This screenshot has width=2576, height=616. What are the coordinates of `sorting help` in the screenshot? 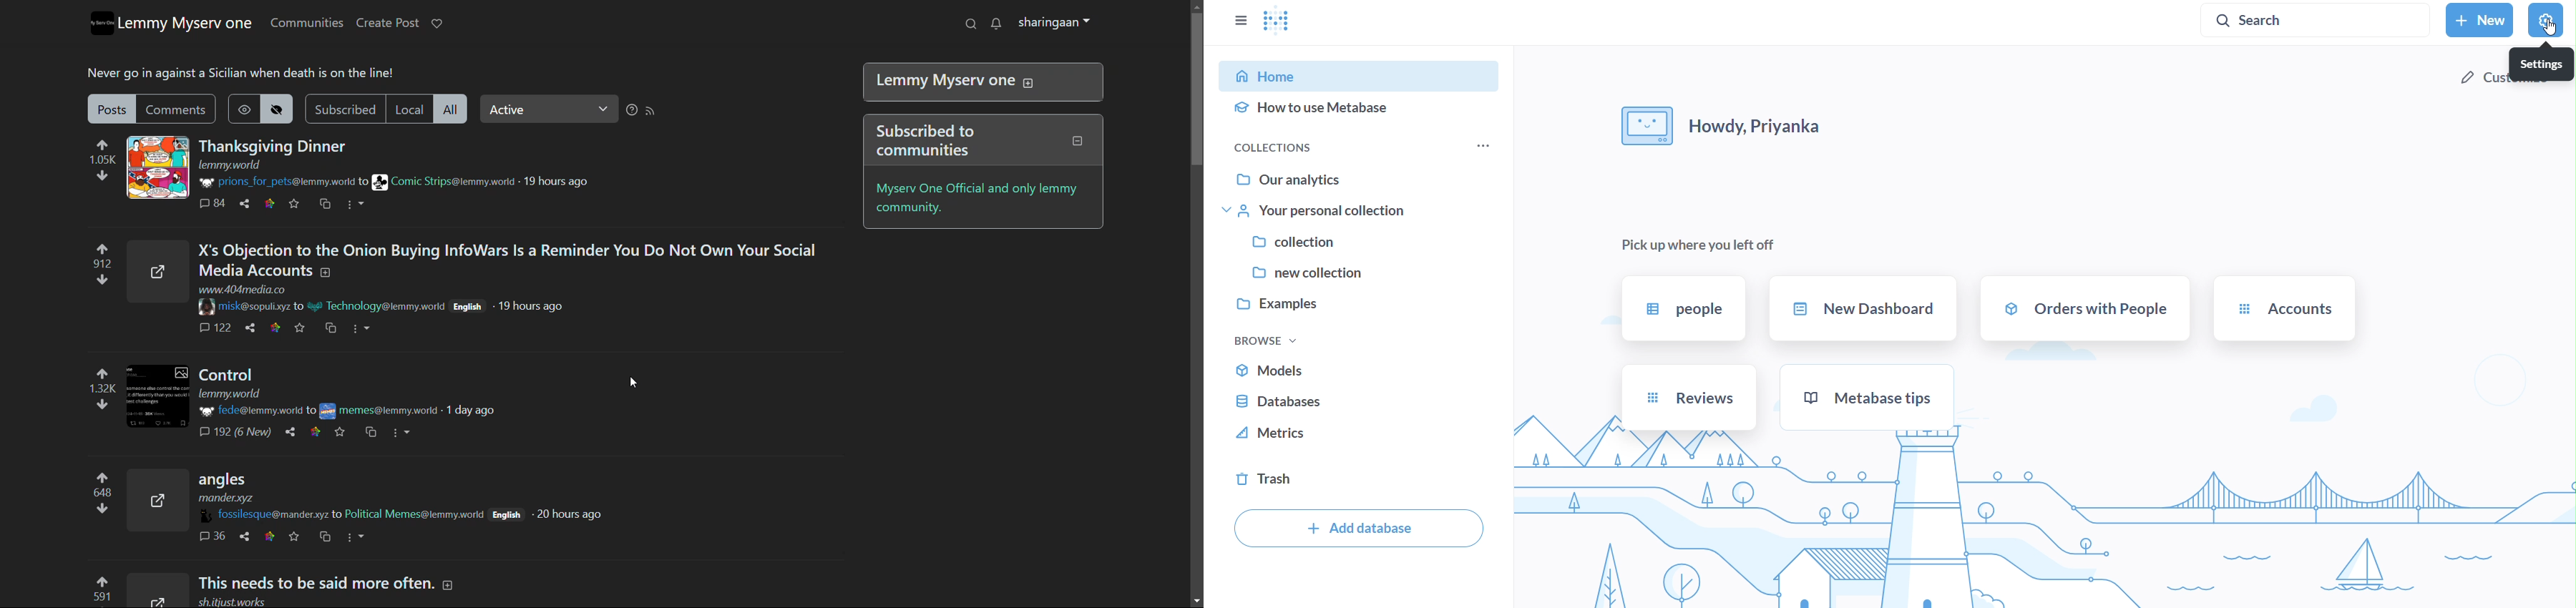 It's located at (632, 110).